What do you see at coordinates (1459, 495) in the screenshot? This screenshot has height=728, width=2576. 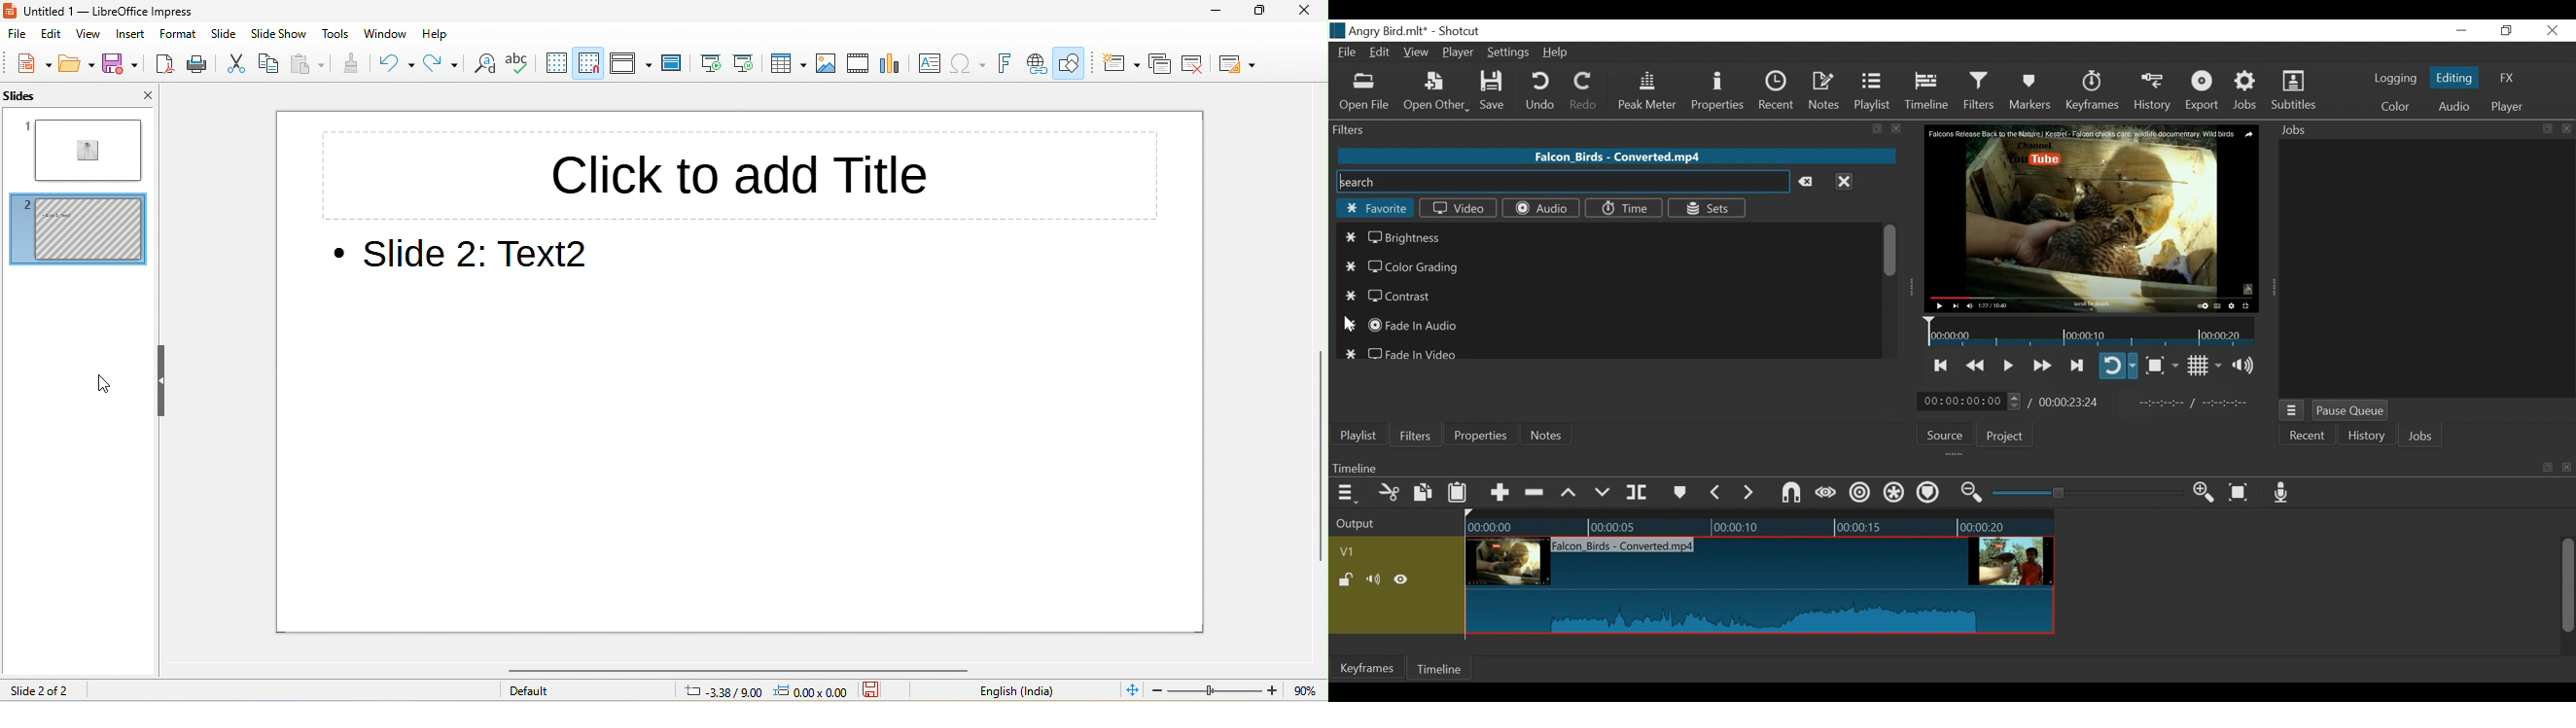 I see `Paste` at bounding box center [1459, 495].